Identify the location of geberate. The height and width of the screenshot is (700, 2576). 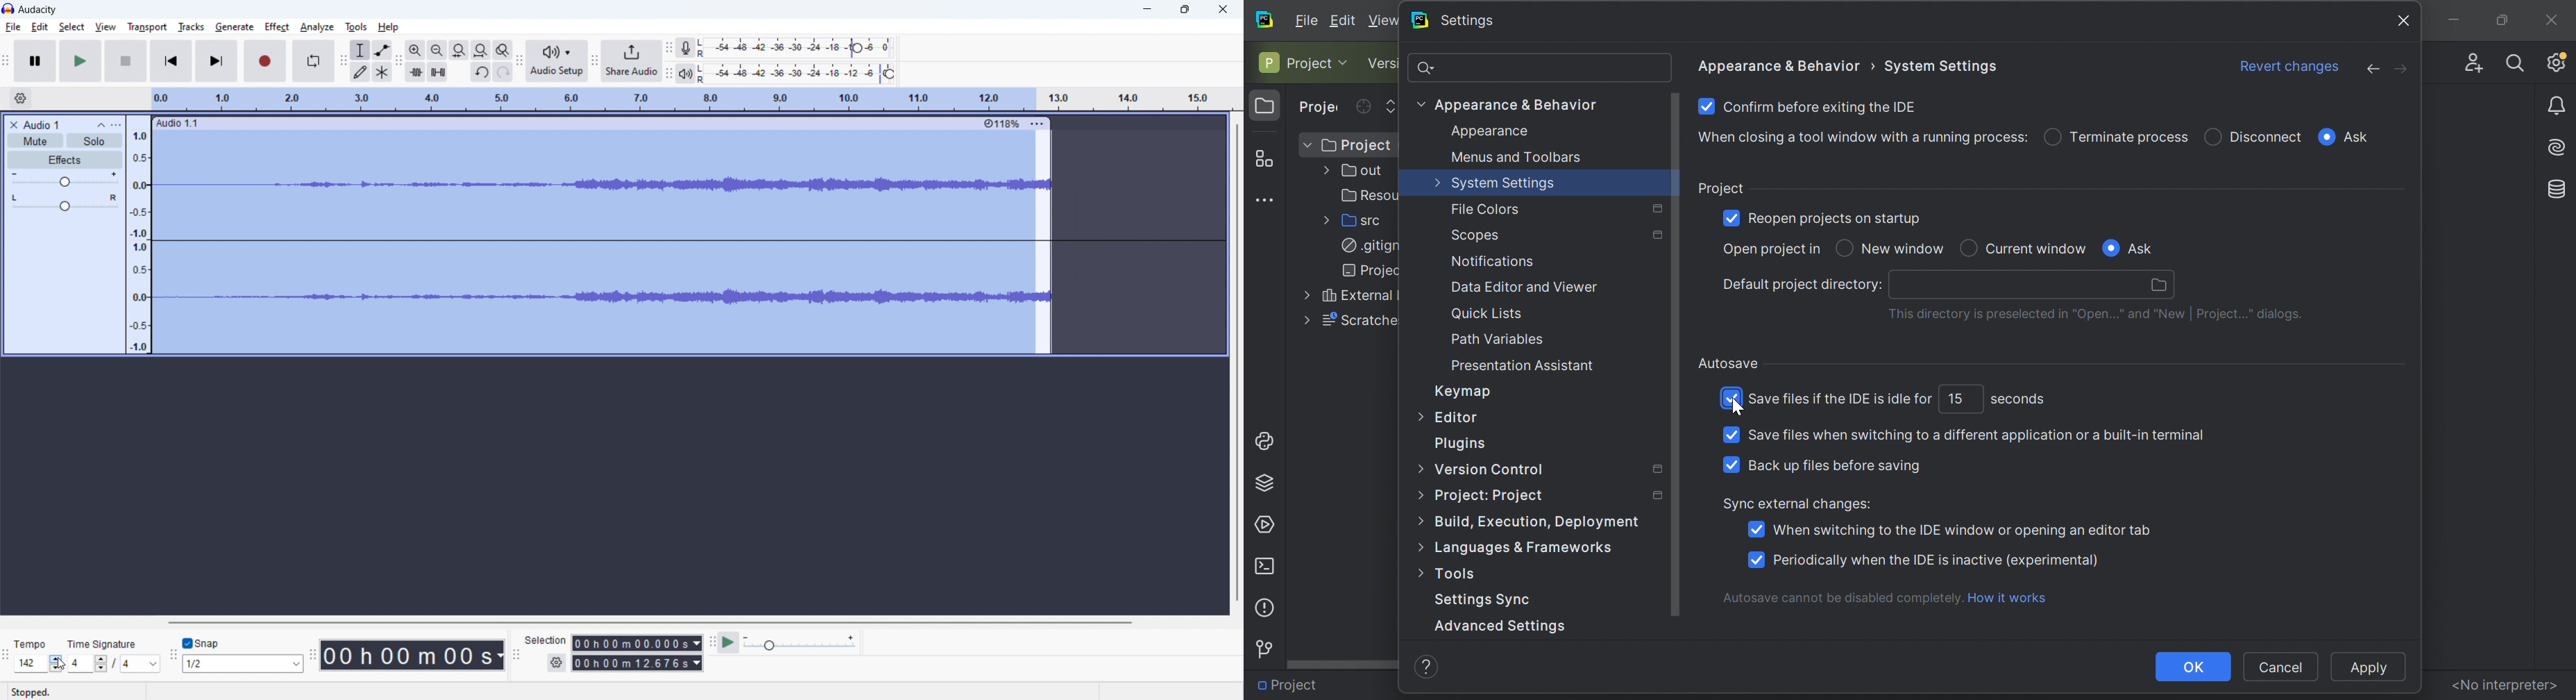
(234, 27).